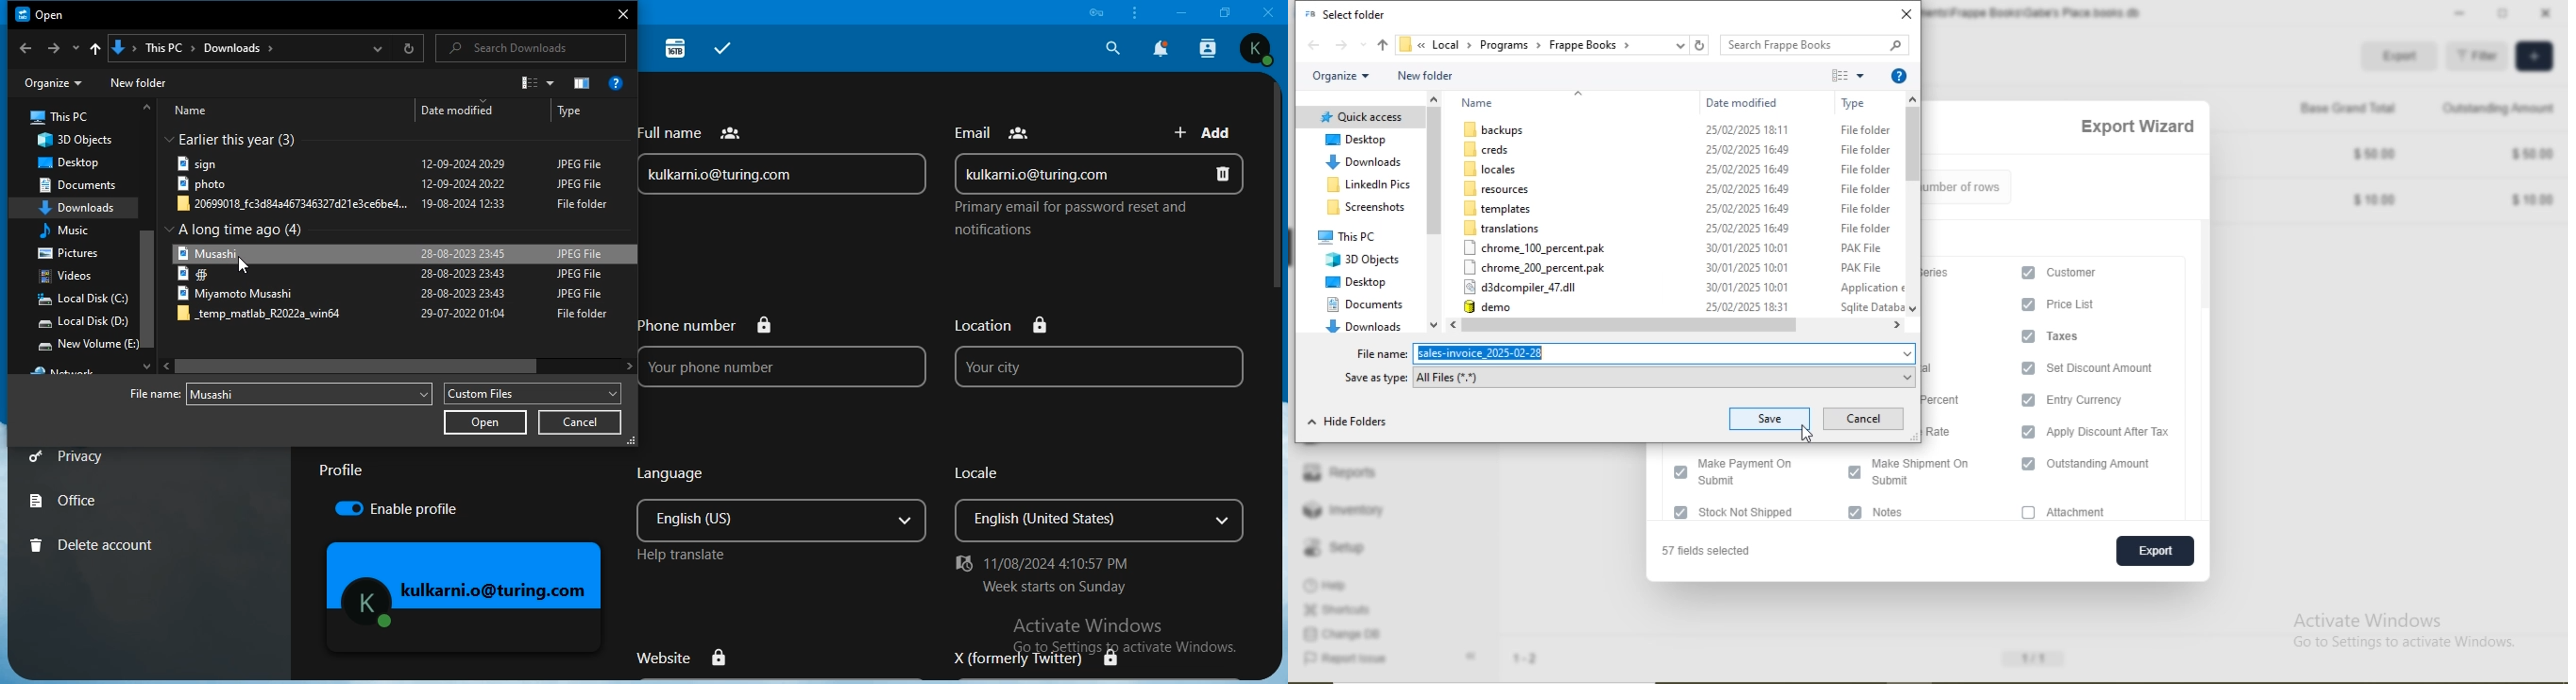 This screenshot has height=700, width=2576. What do you see at coordinates (390, 165) in the screenshot?
I see `file` at bounding box center [390, 165].